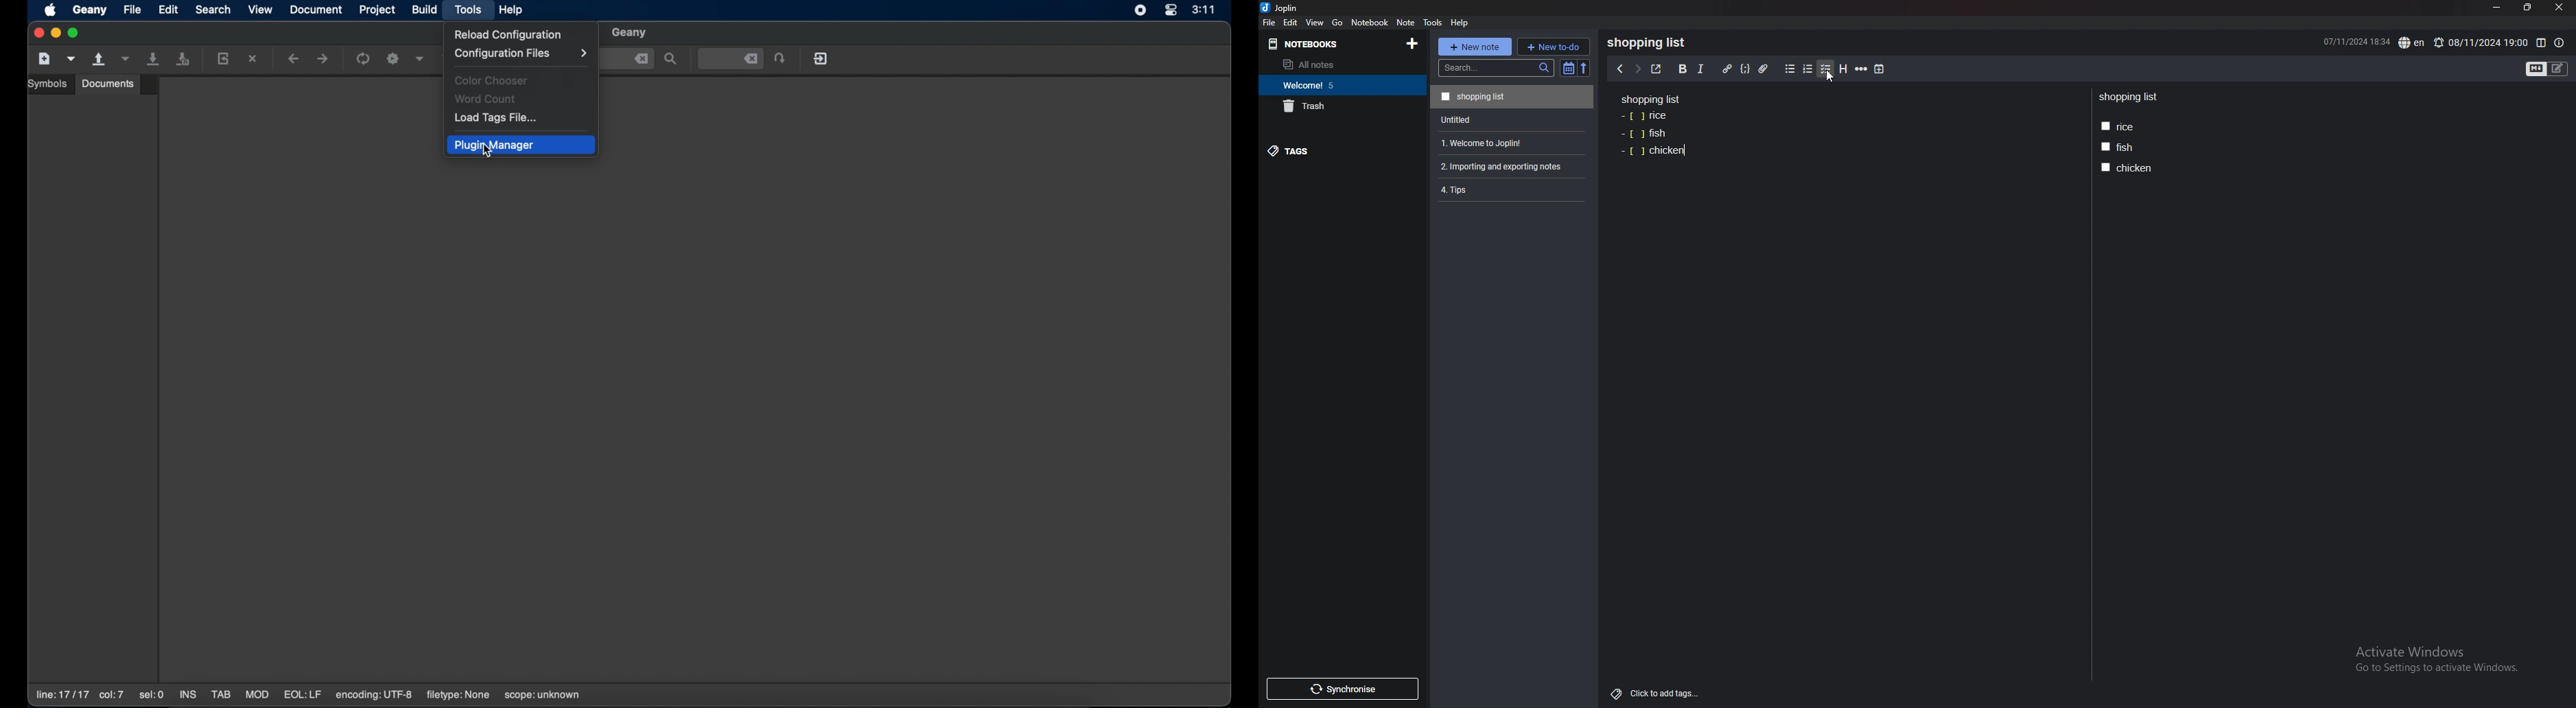 This screenshot has height=728, width=2576. What do you see at coordinates (2129, 167) in the screenshot?
I see `Chicken` at bounding box center [2129, 167].